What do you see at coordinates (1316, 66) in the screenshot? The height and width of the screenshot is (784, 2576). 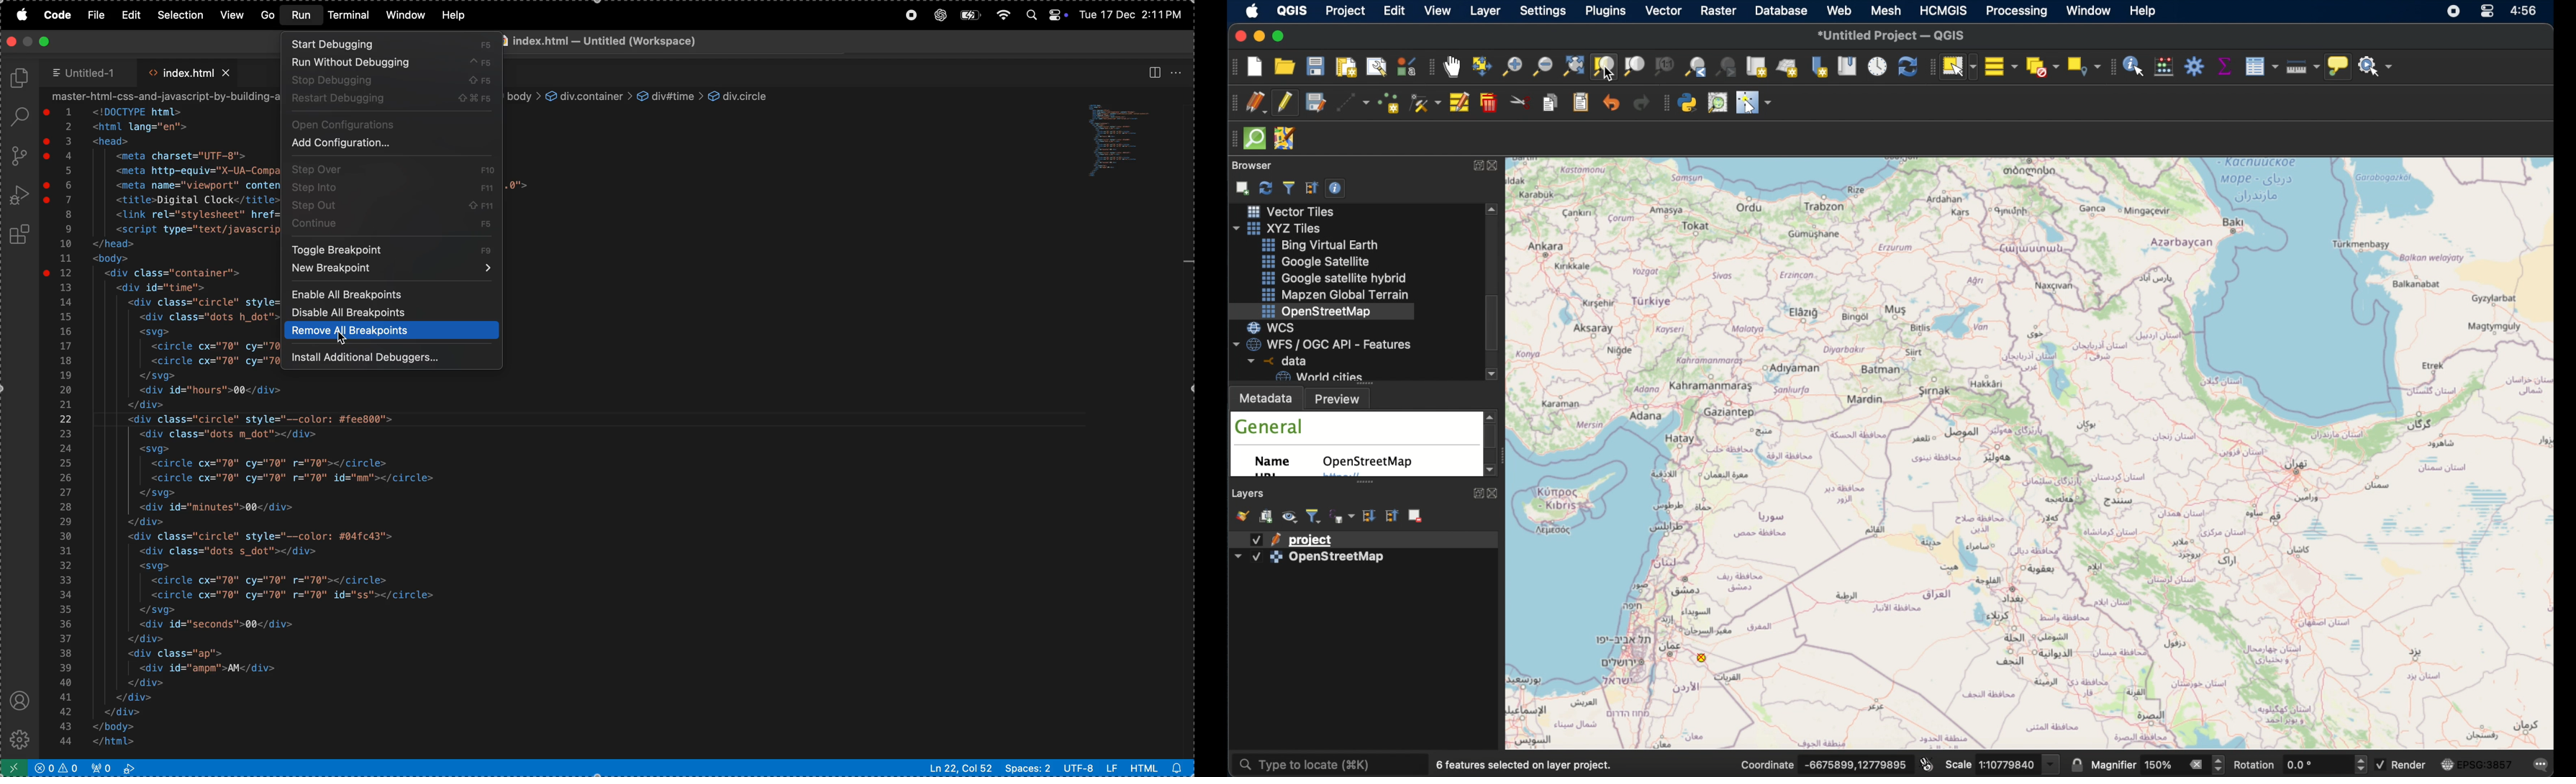 I see `save project` at bounding box center [1316, 66].